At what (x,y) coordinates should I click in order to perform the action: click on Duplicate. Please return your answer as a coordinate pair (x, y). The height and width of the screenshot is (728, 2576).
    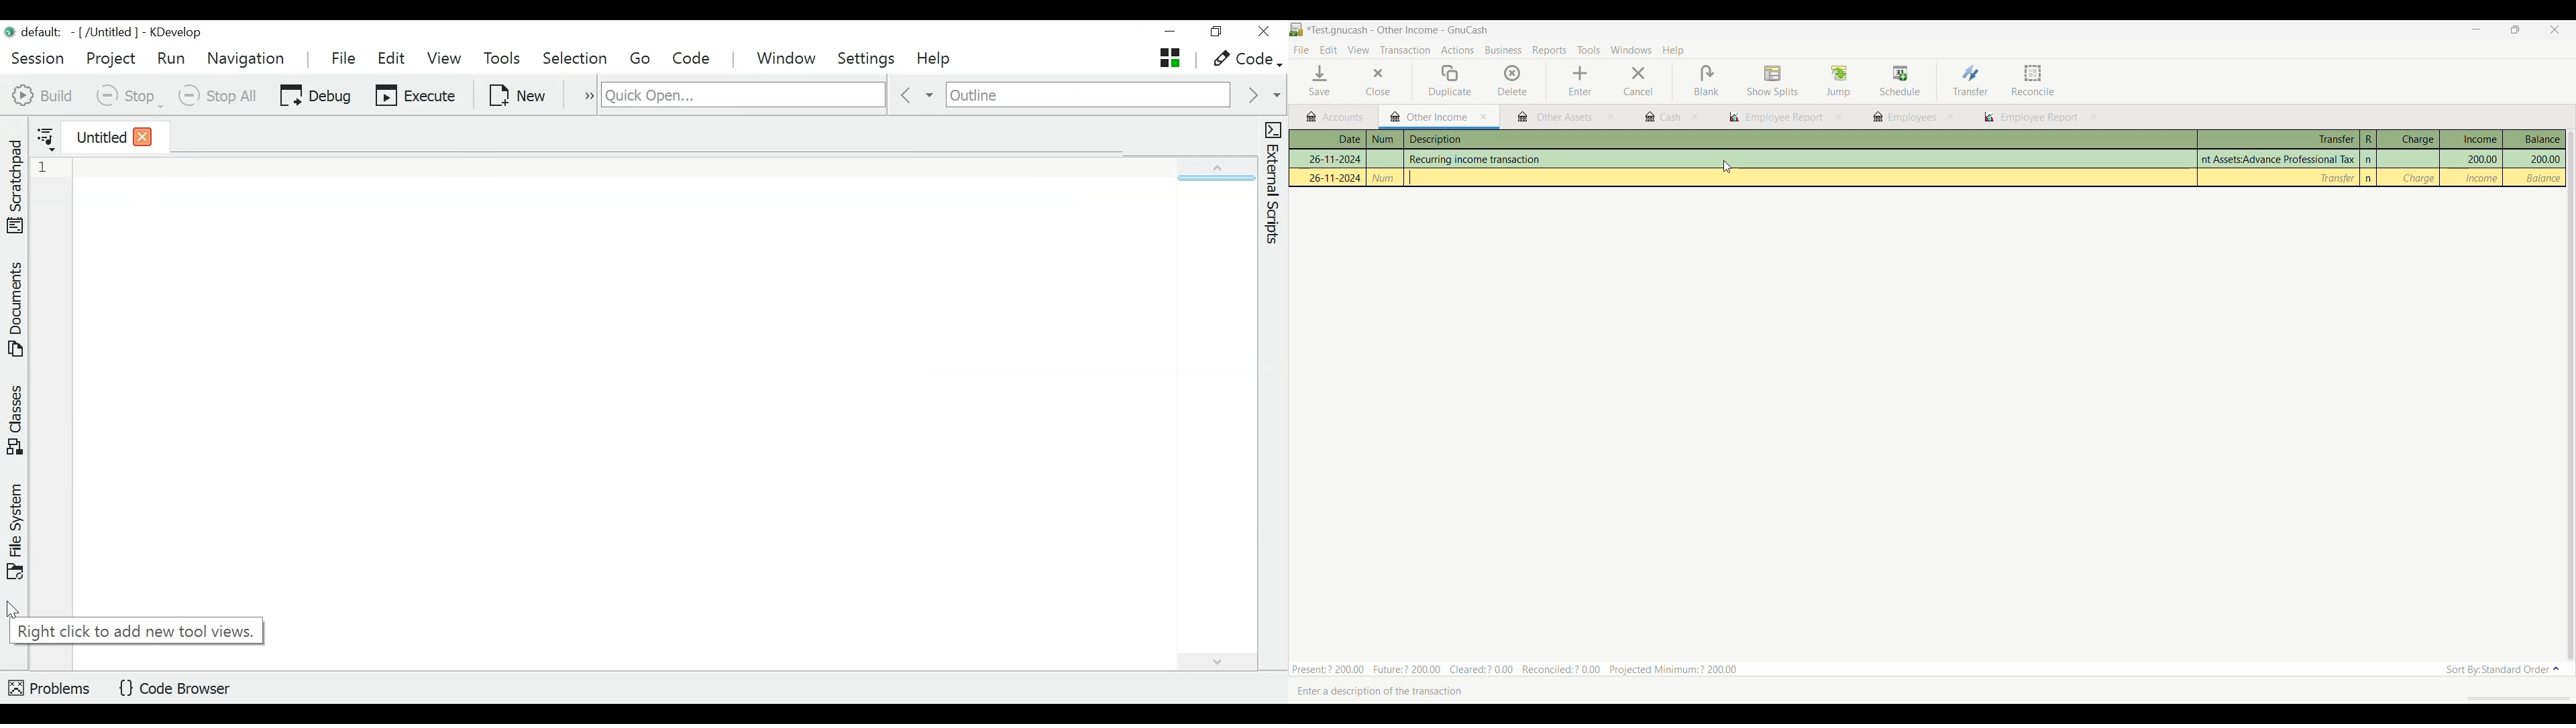
    Looking at the image, I should click on (1450, 81).